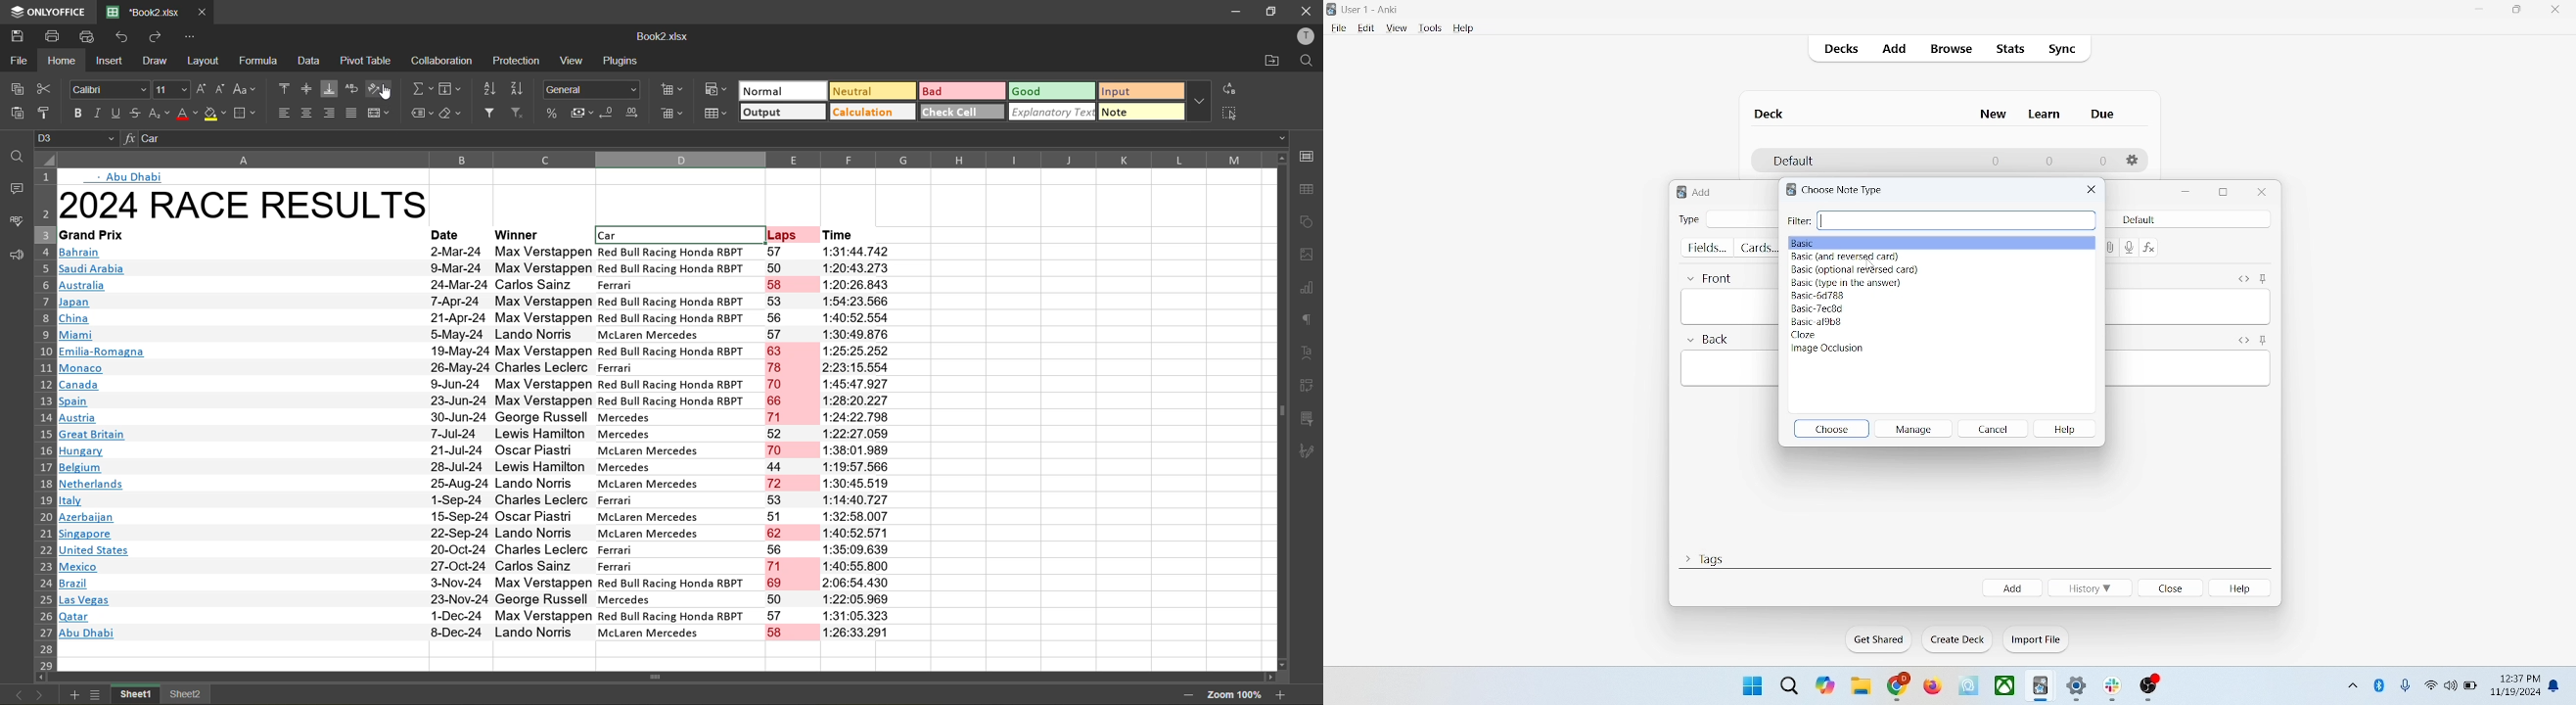  What do you see at coordinates (2242, 341) in the screenshot?
I see `HTML editor` at bounding box center [2242, 341].